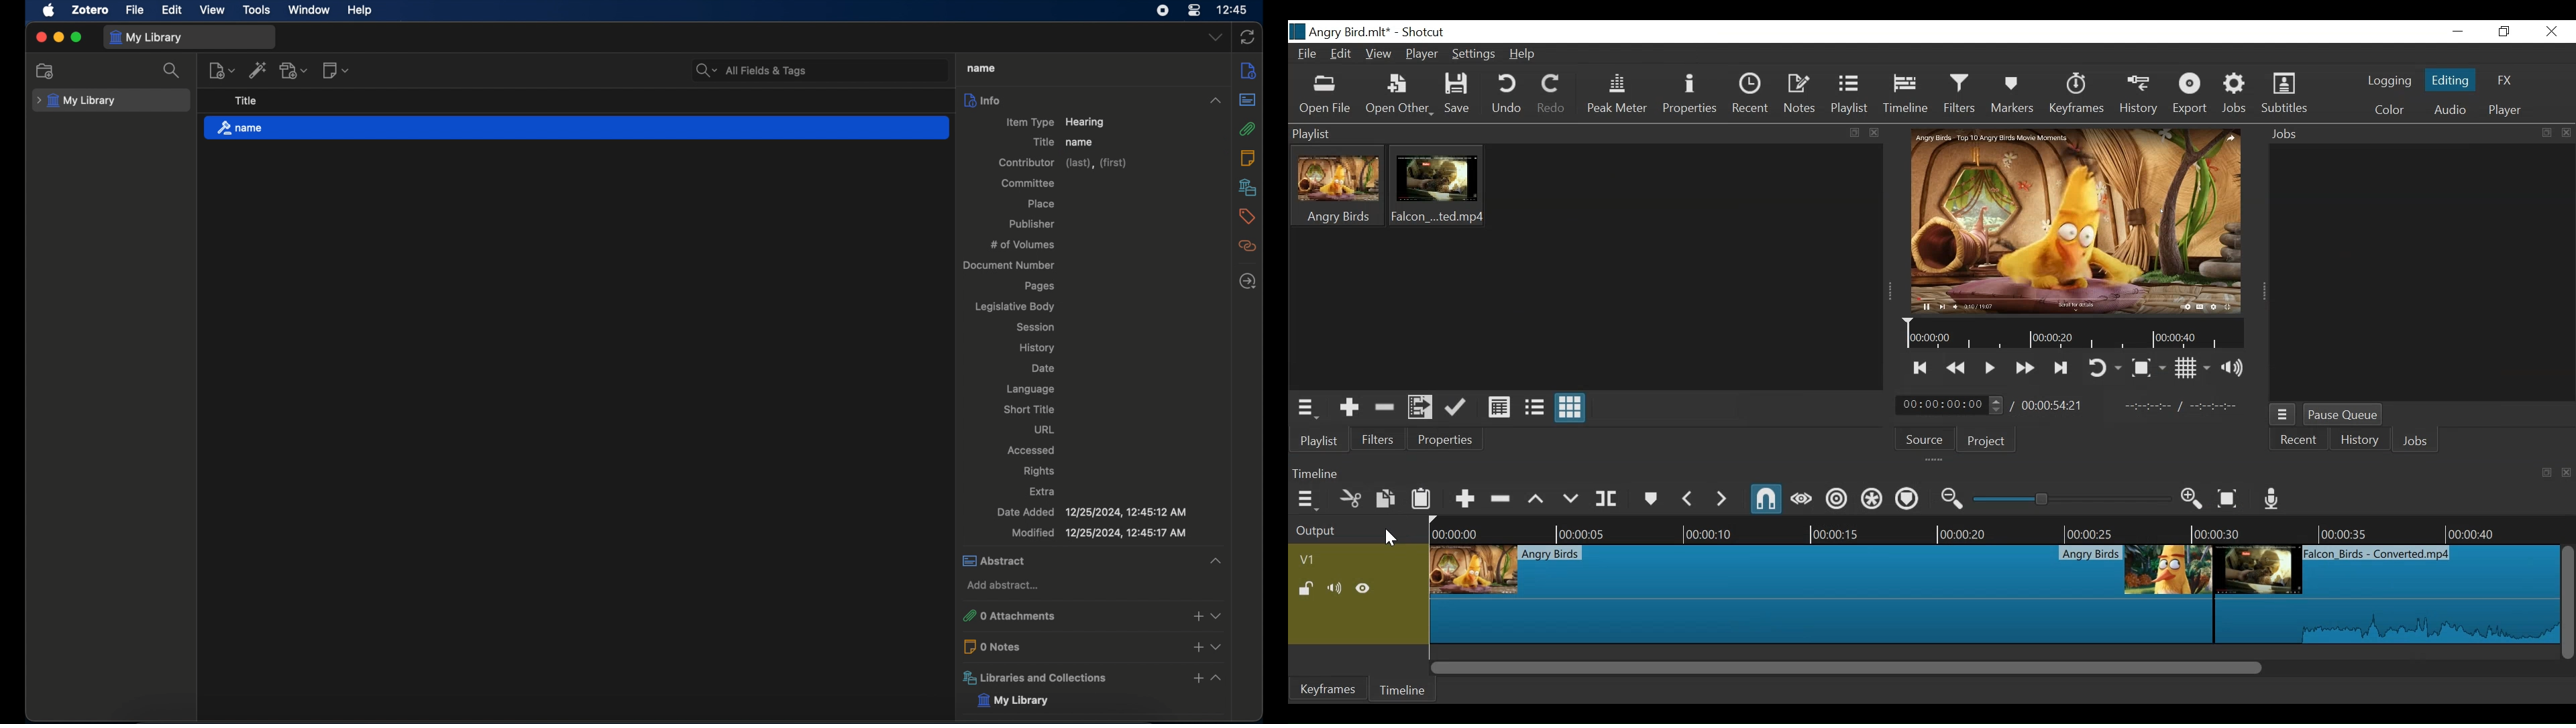  Describe the element at coordinates (2451, 80) in the screenshot. I see `Editing` at that location.